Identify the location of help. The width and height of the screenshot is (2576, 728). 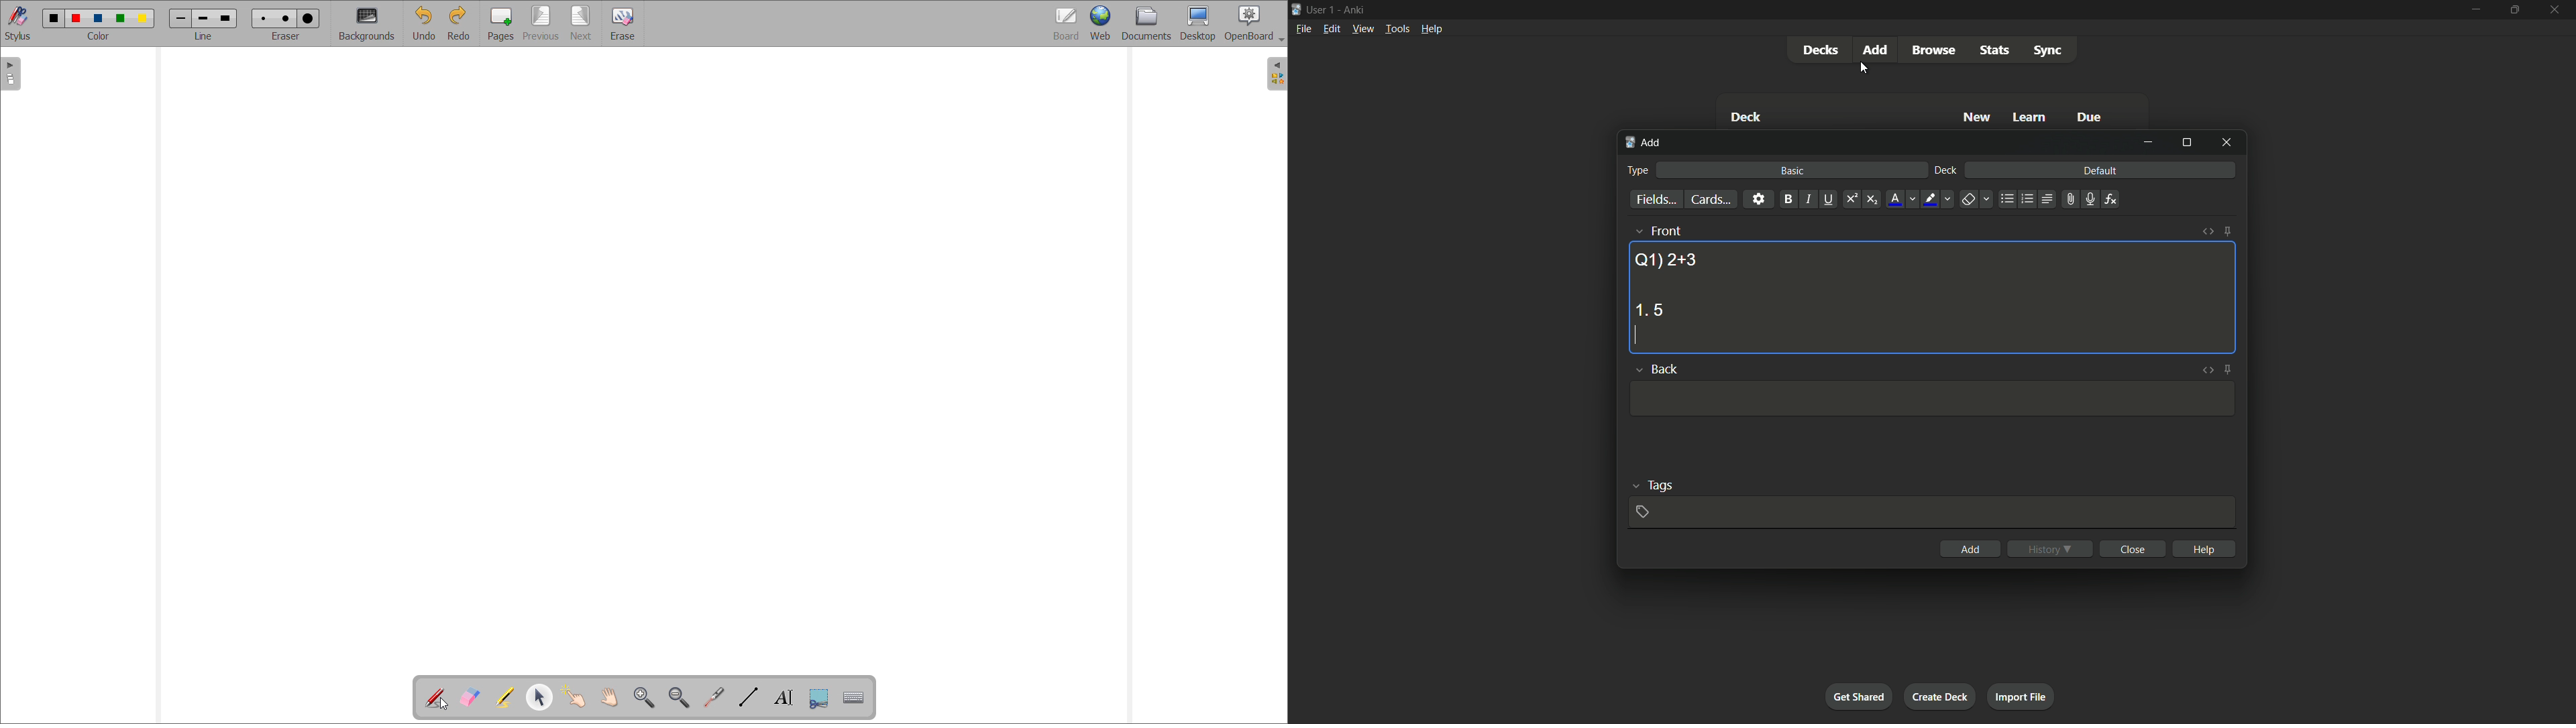
(2206, 548).